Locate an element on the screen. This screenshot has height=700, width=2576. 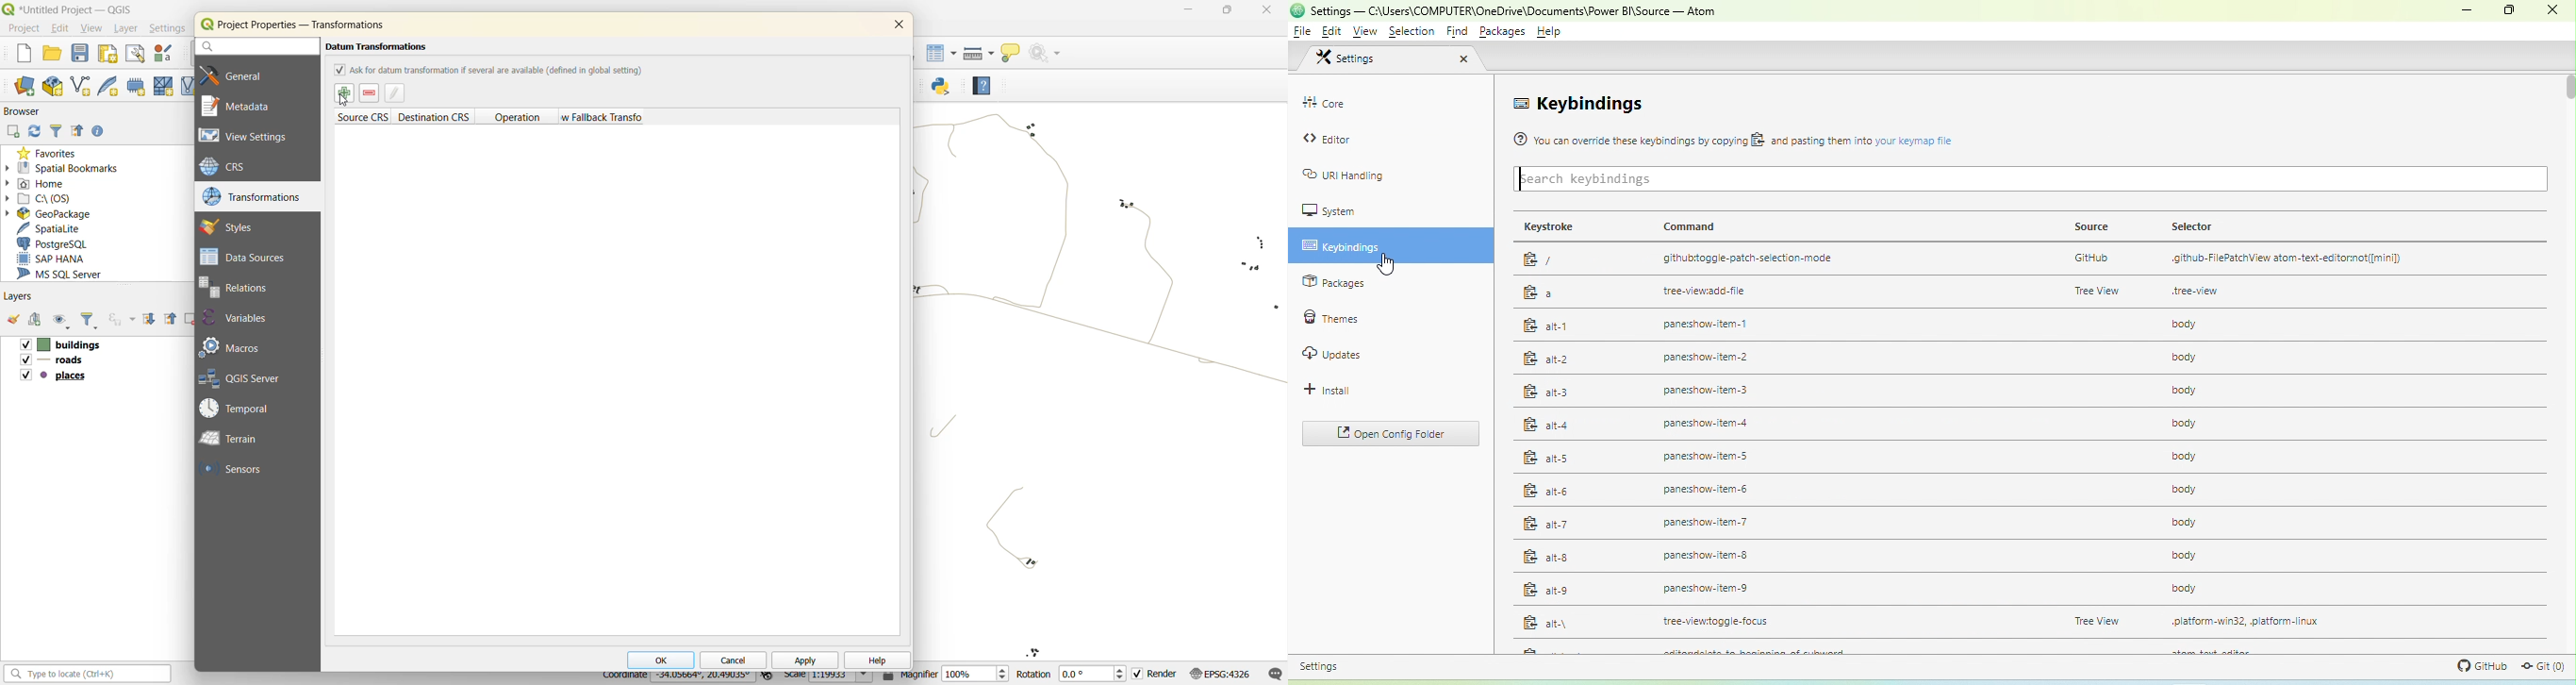
project is located at coordinates (21, 27).